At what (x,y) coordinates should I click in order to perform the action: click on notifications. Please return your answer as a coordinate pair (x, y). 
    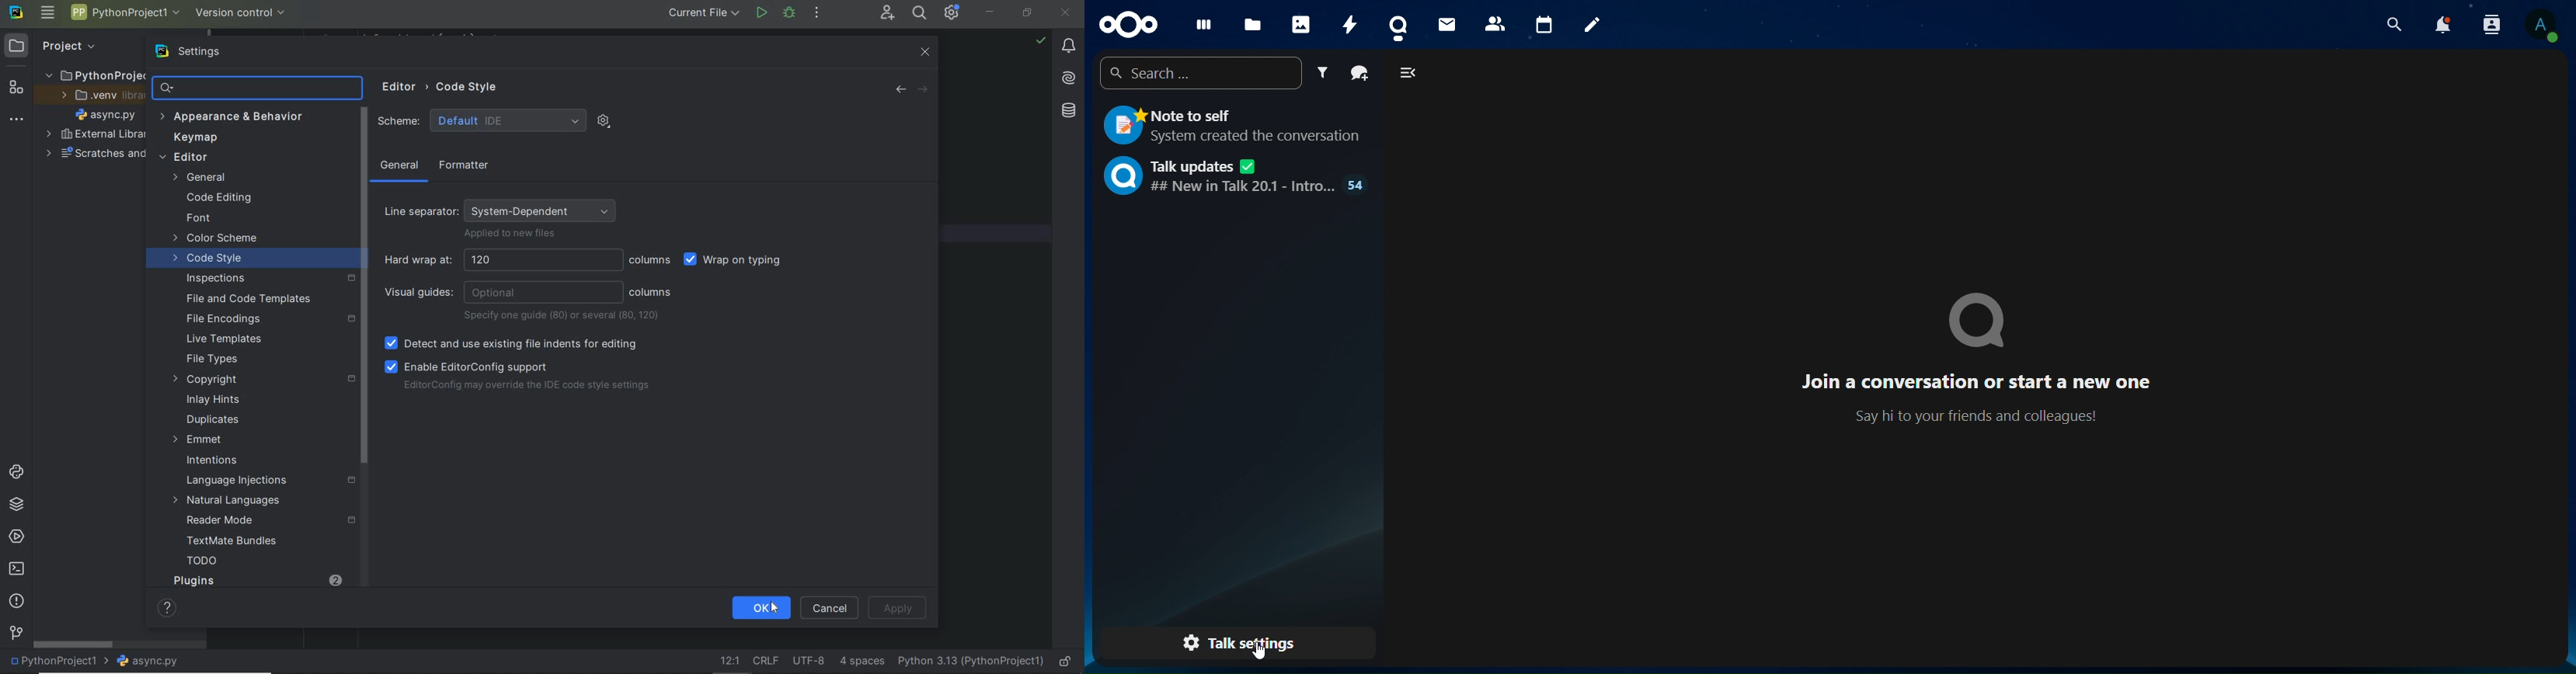
    Looking at the image, I should click on (2441, 26).